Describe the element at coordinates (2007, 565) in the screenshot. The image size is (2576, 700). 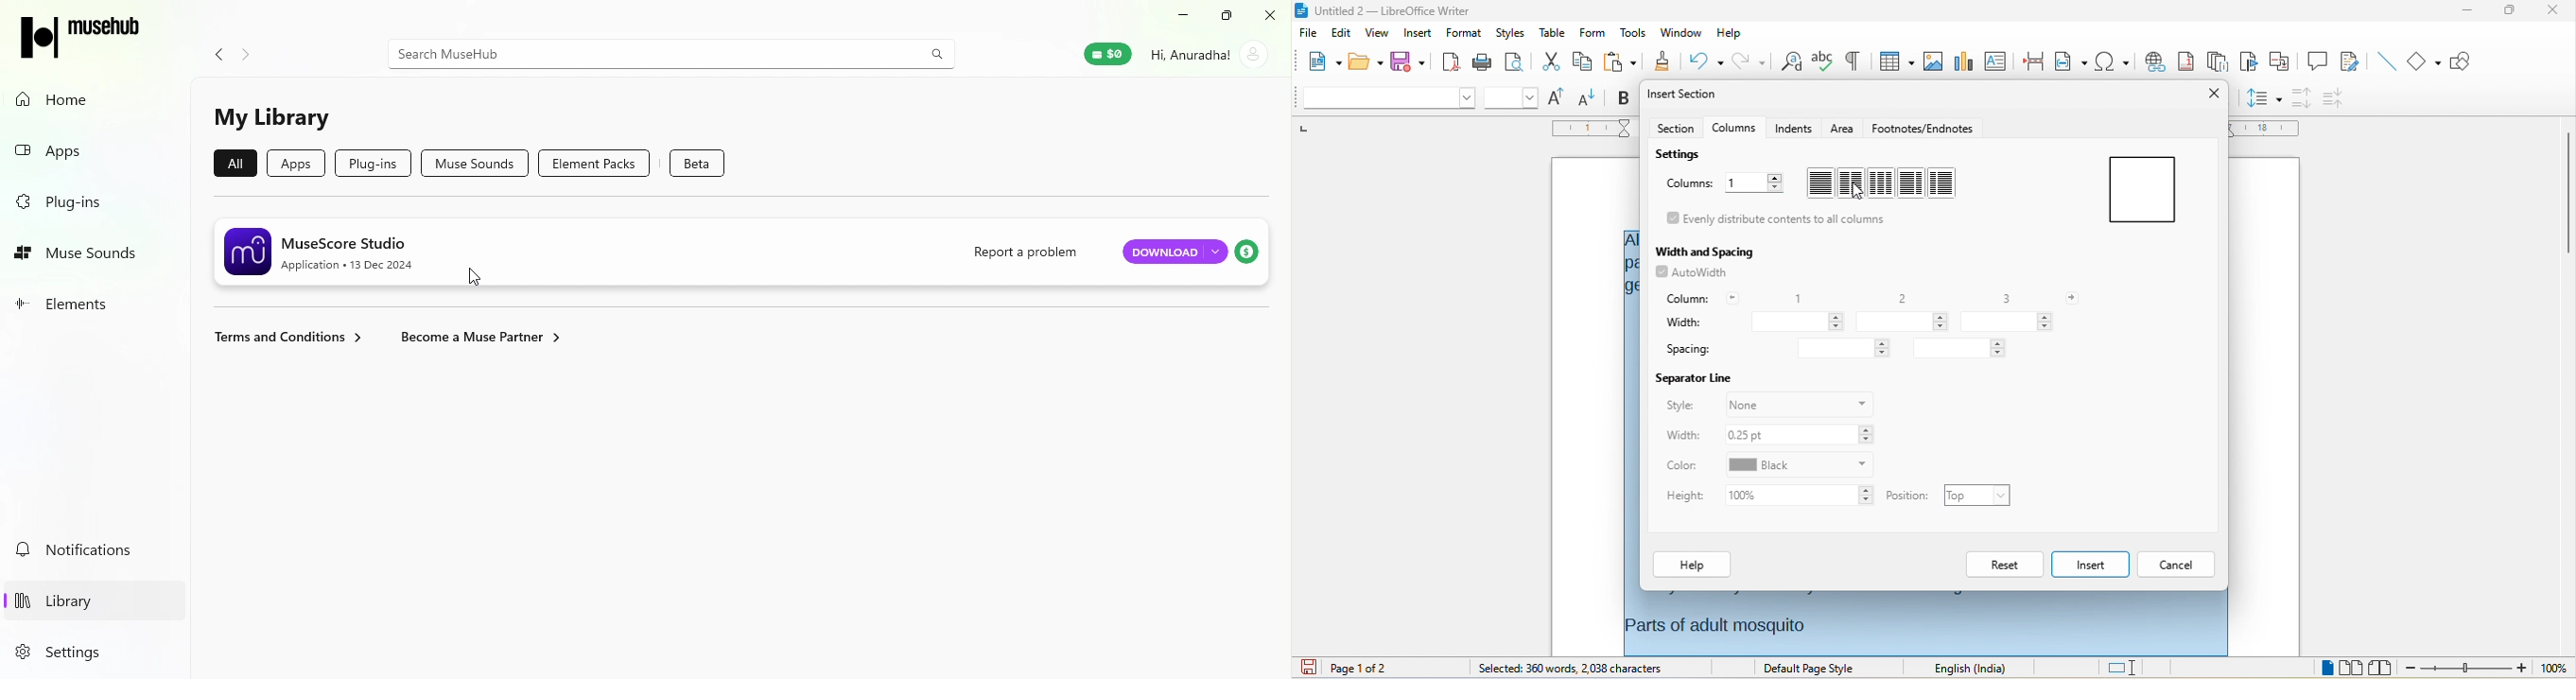
I see `reset` at that location.